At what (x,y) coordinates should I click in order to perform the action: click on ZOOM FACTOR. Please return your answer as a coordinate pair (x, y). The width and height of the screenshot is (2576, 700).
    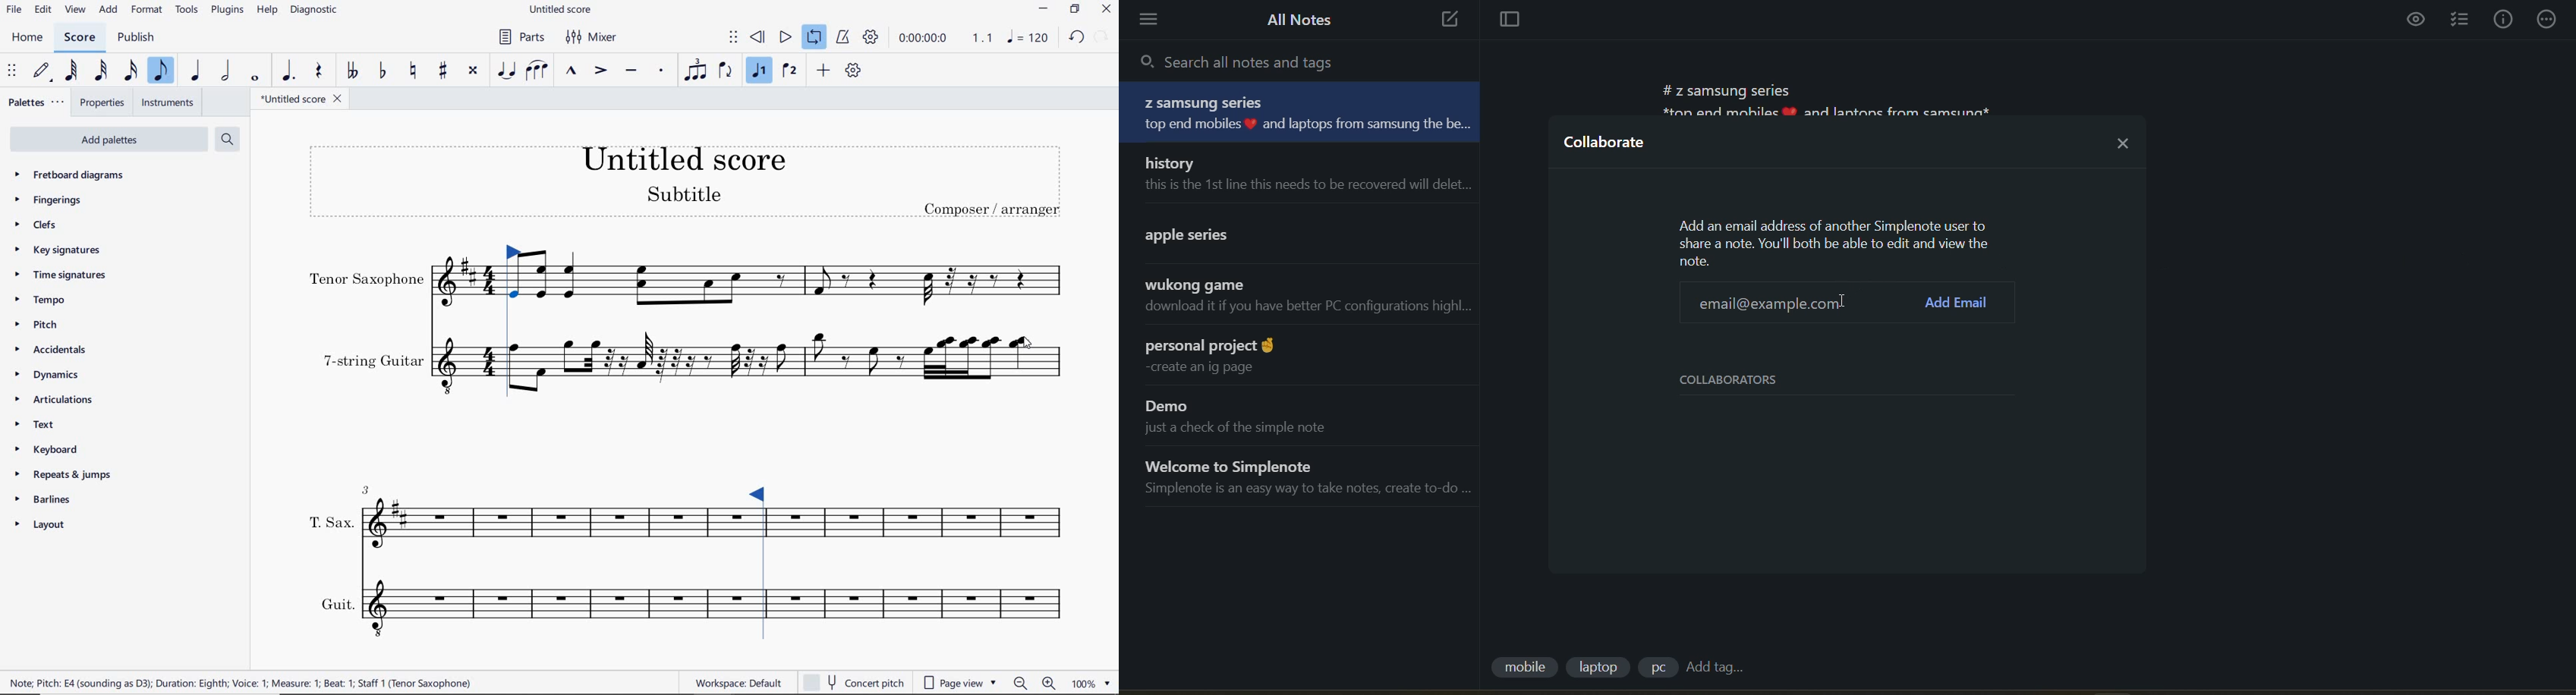
    Looking at the image, I should click on (1092, 685).